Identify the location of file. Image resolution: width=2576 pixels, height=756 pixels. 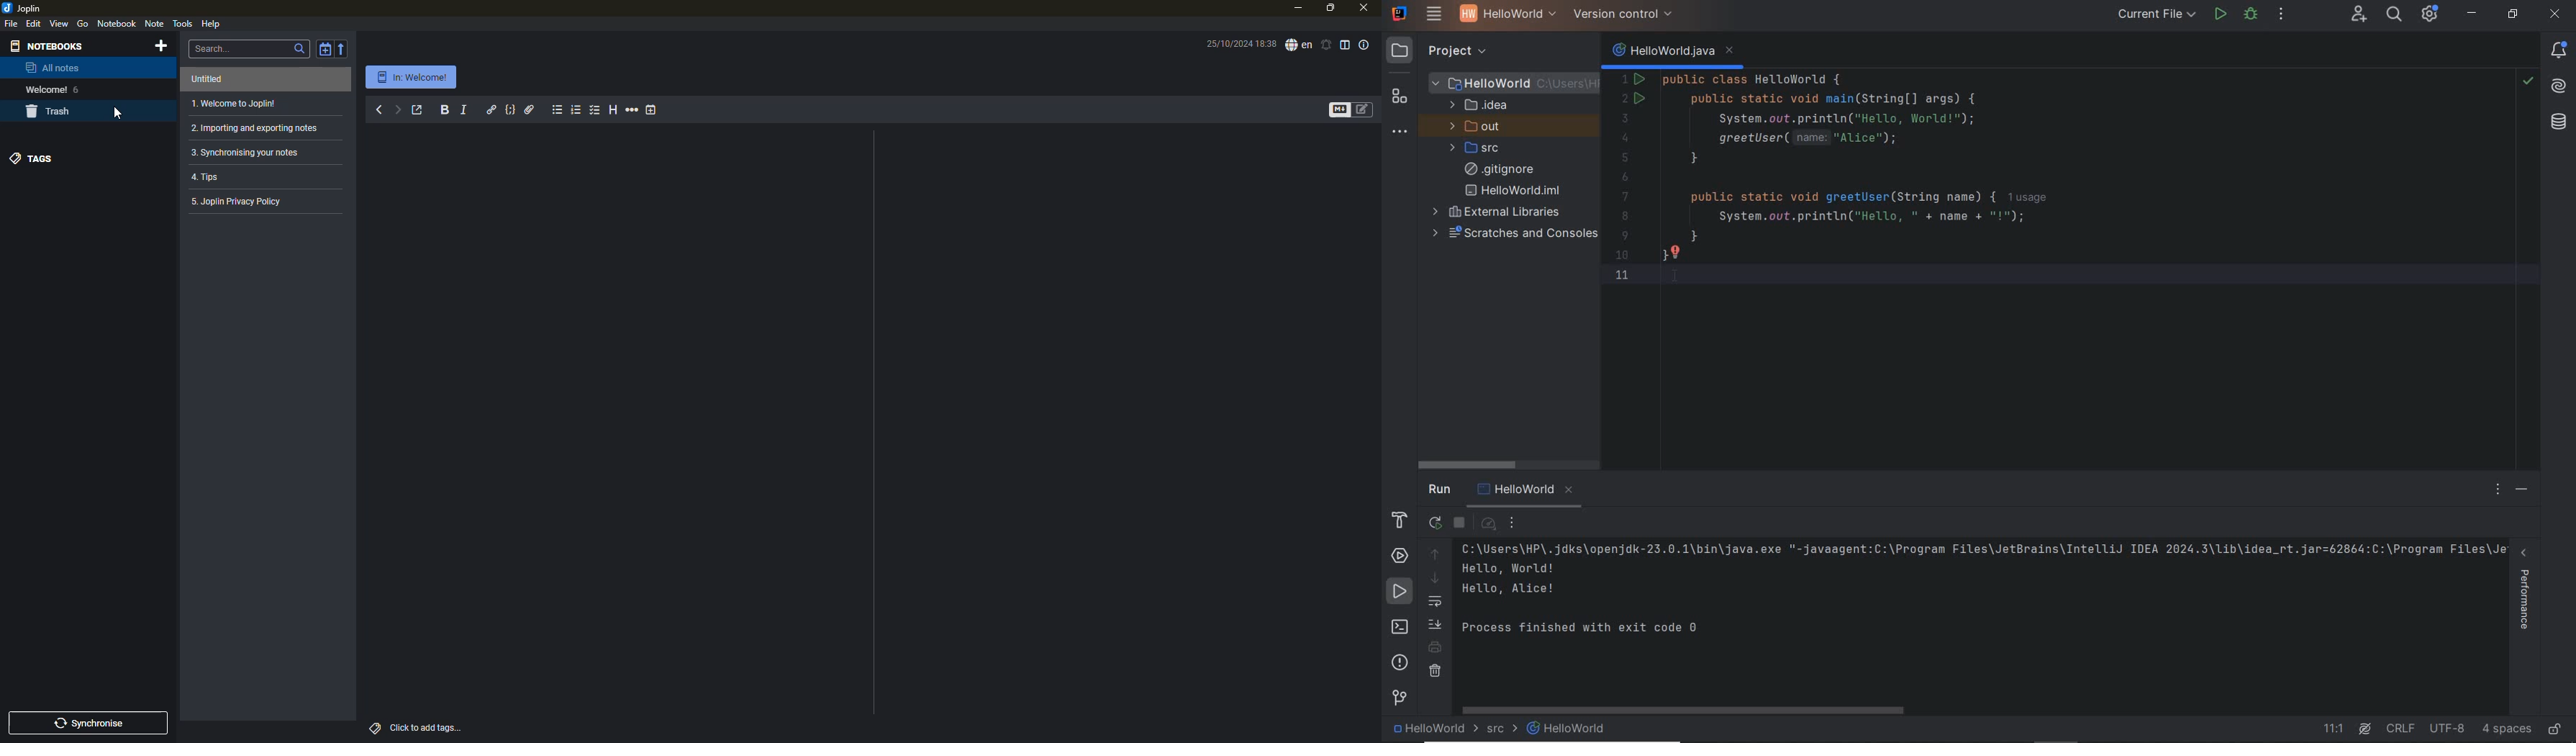
(12, 24).